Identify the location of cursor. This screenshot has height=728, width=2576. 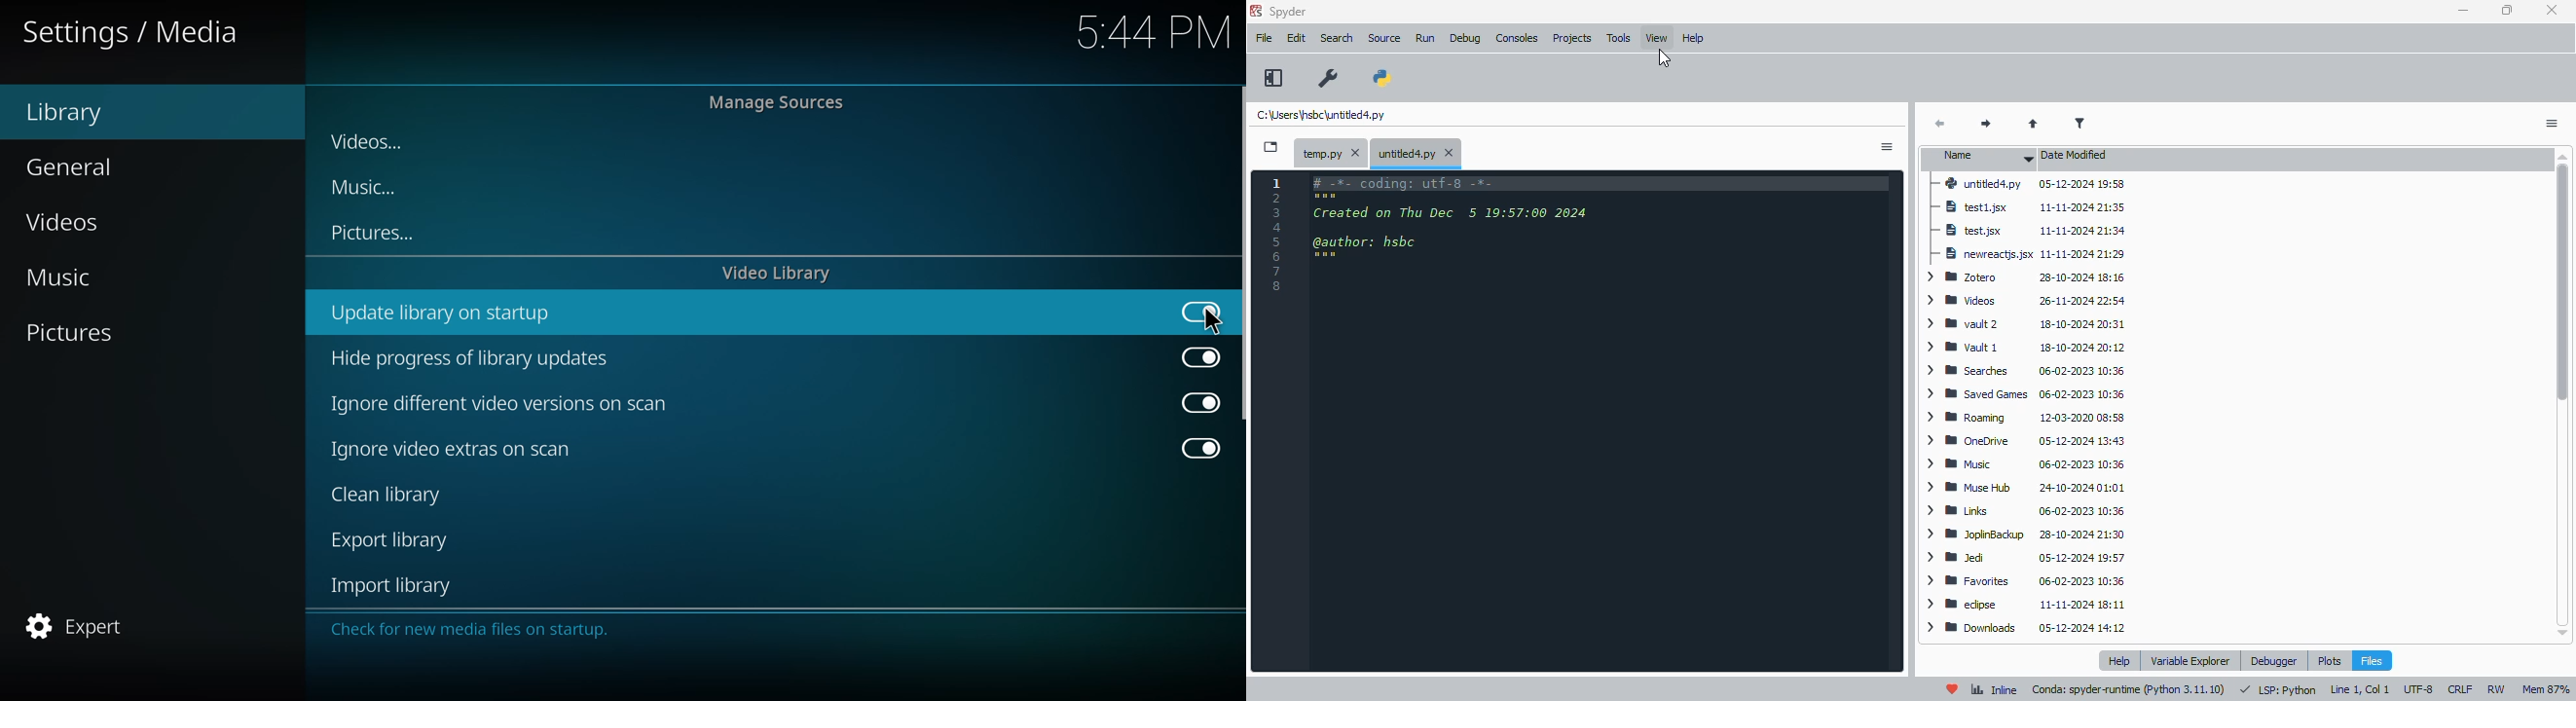
(1213, 314).